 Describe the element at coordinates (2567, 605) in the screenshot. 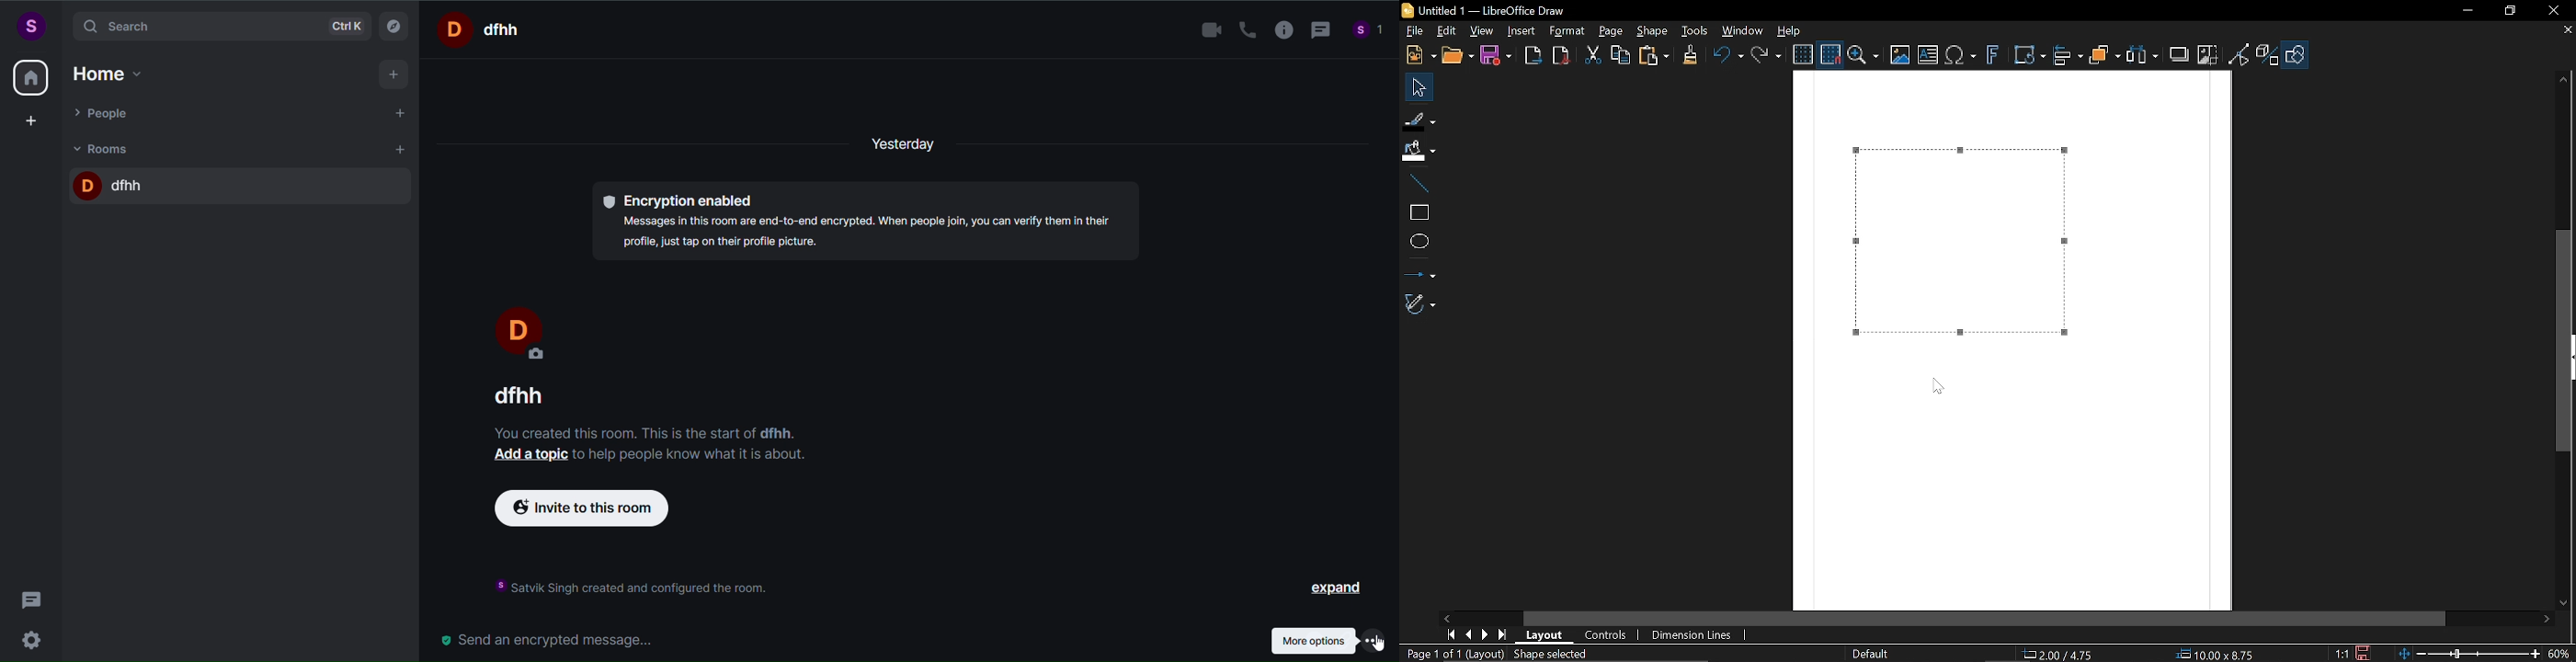

I see `Move down` at that location.